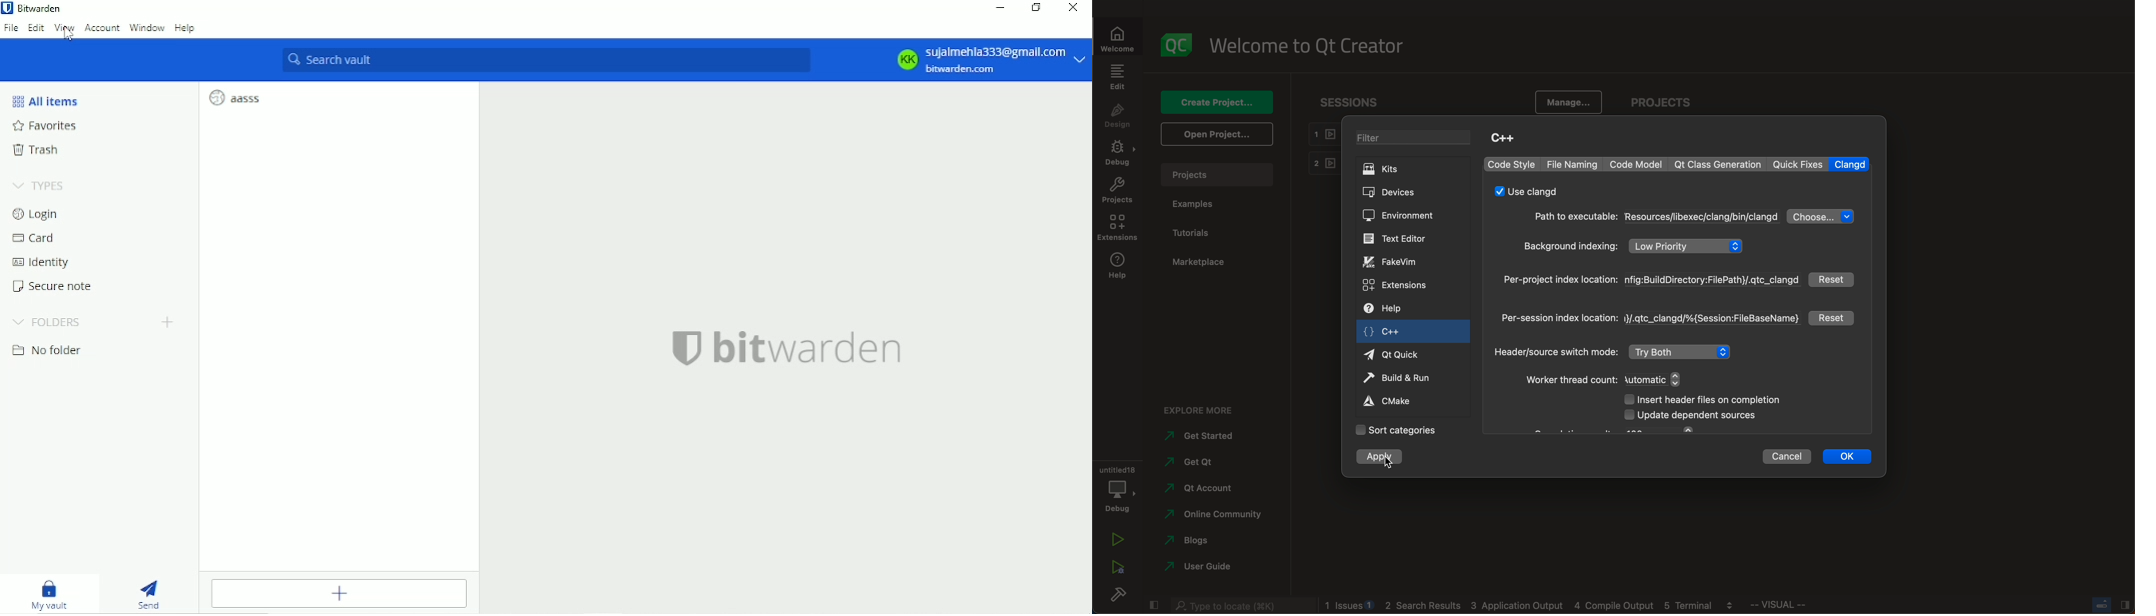 The image size is (2156, 616). What do you see at coordinates (1204, 436) in the screenshot?
I see `get started` at bounding box center [1204, 436].